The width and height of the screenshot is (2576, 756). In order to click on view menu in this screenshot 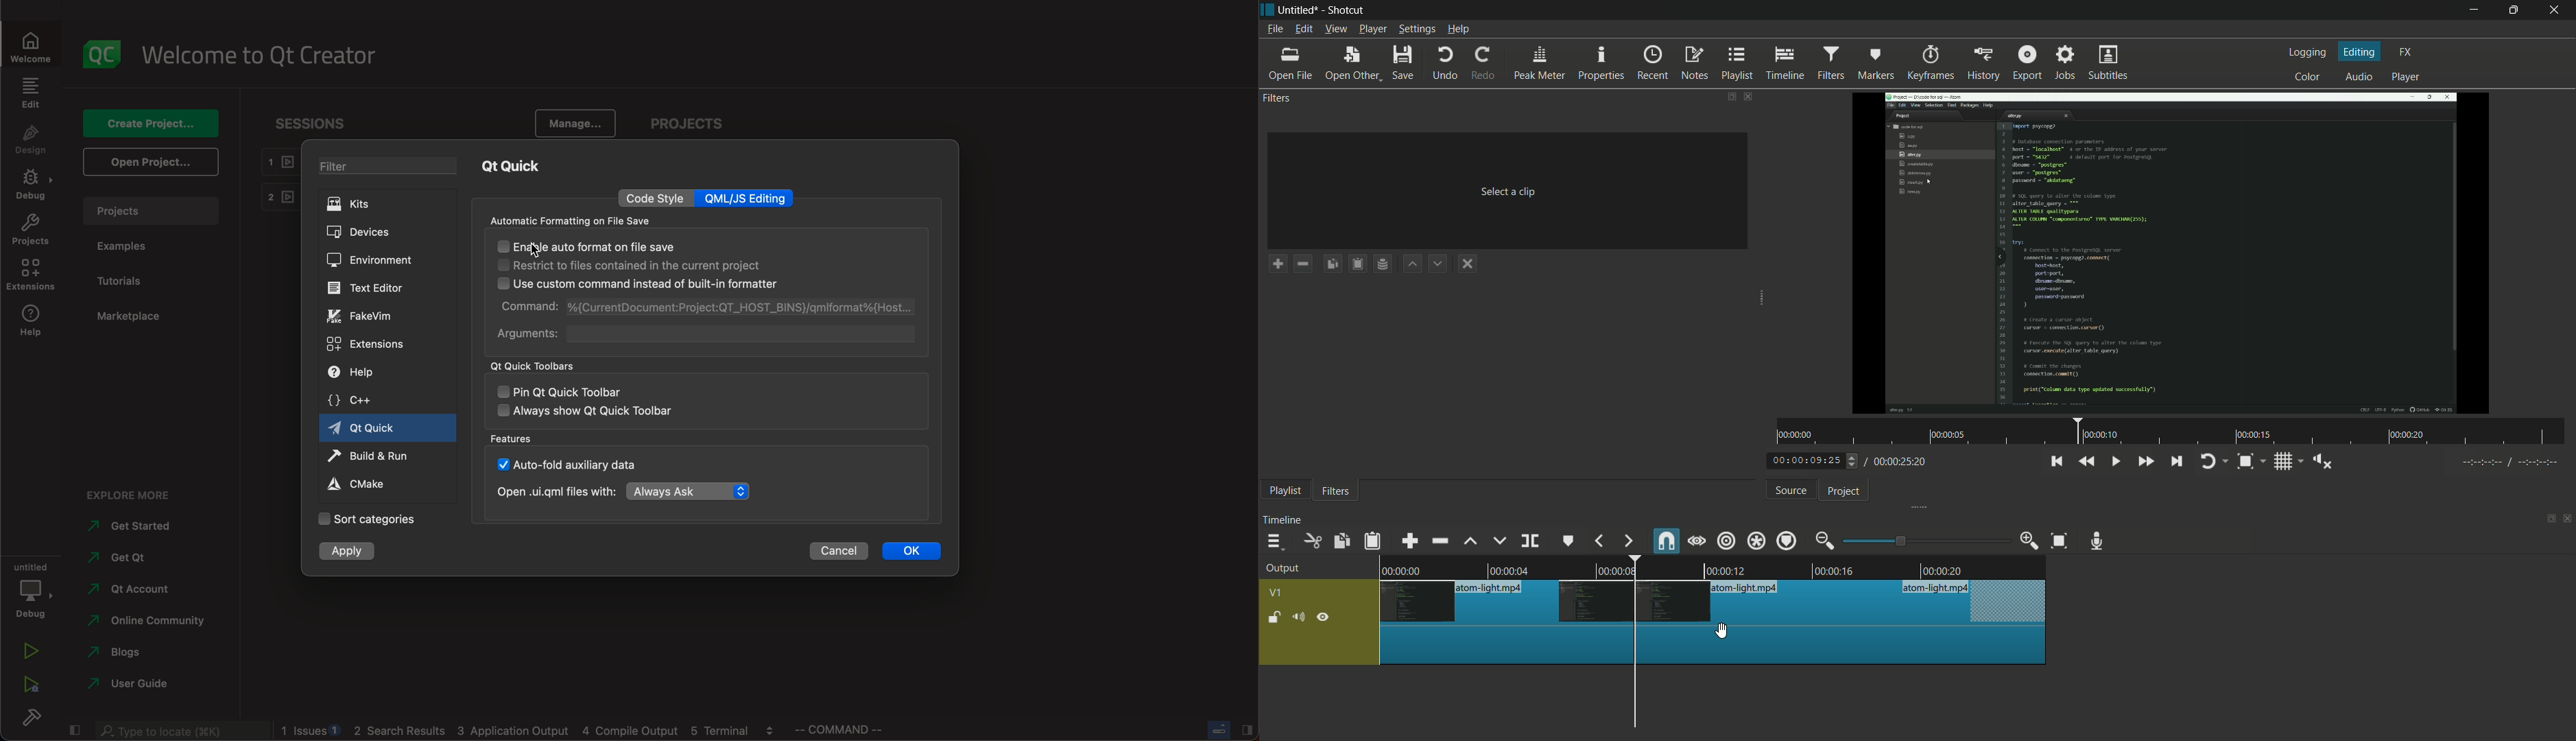, I will do `click(1335, 30)`.